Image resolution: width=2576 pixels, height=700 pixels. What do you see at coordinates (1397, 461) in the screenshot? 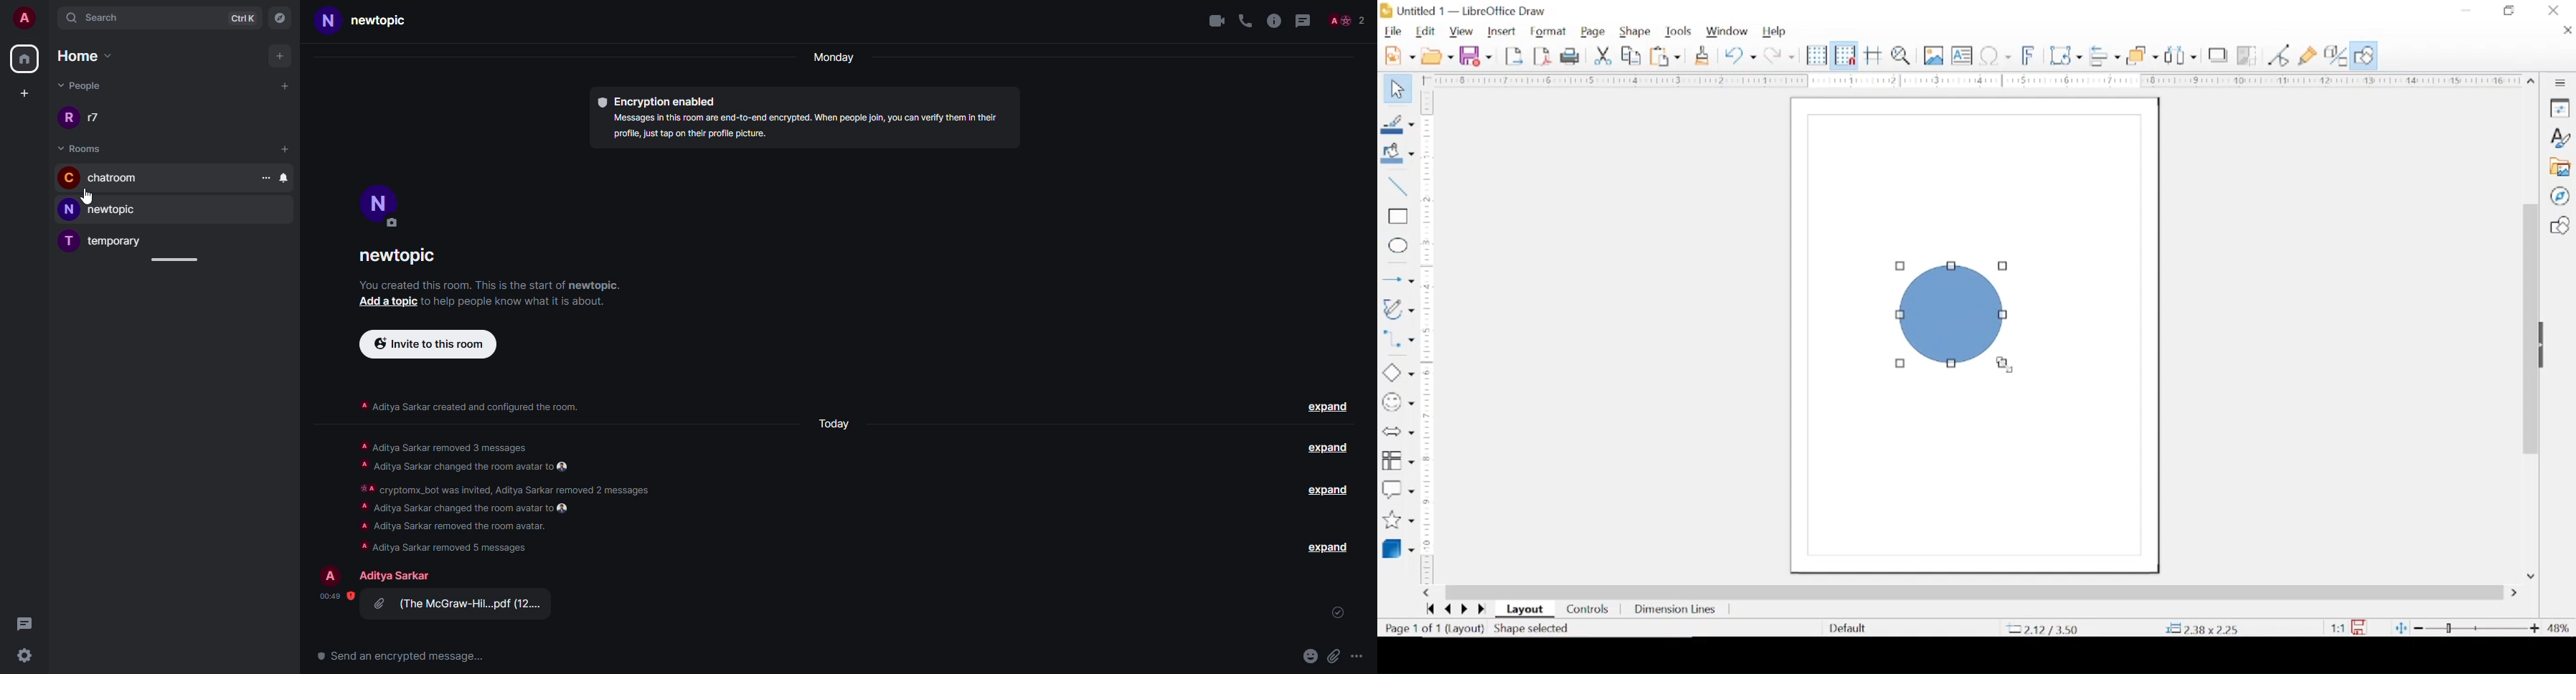
I see `flowchart` at bounding box center [1397, 461].